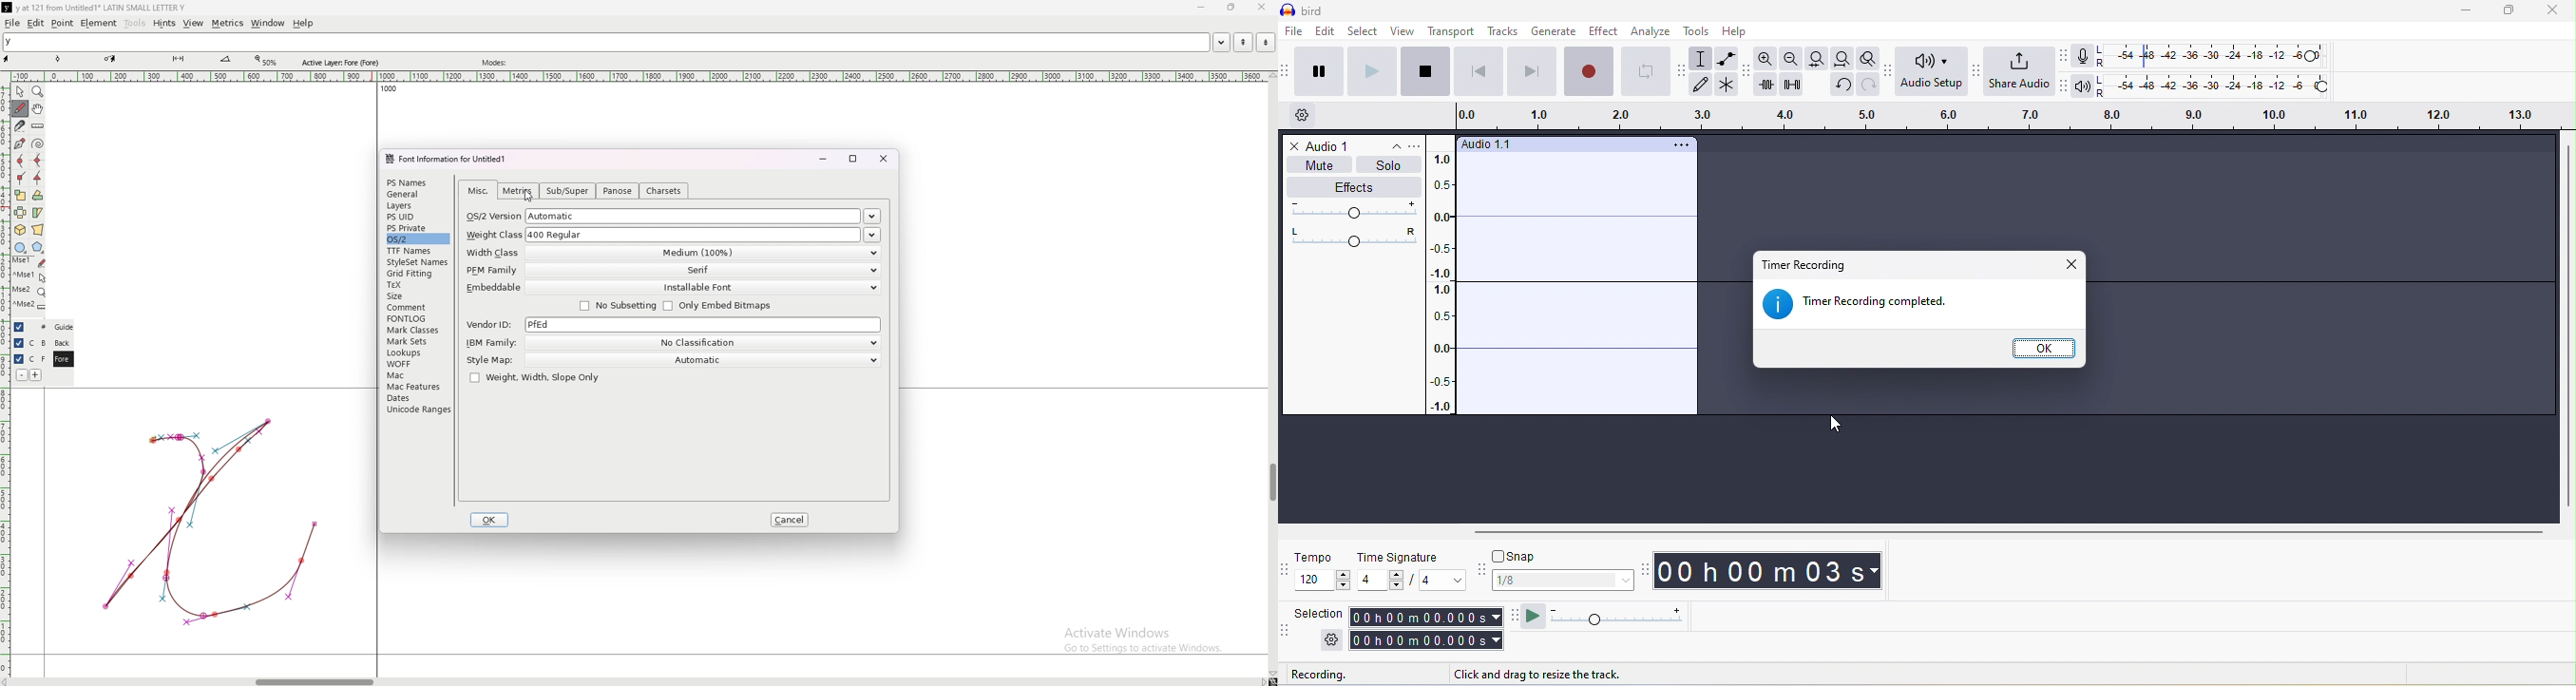 This screenshot has width=2576, height=700. I want to click on embeddable installable font, so click(672, 288).